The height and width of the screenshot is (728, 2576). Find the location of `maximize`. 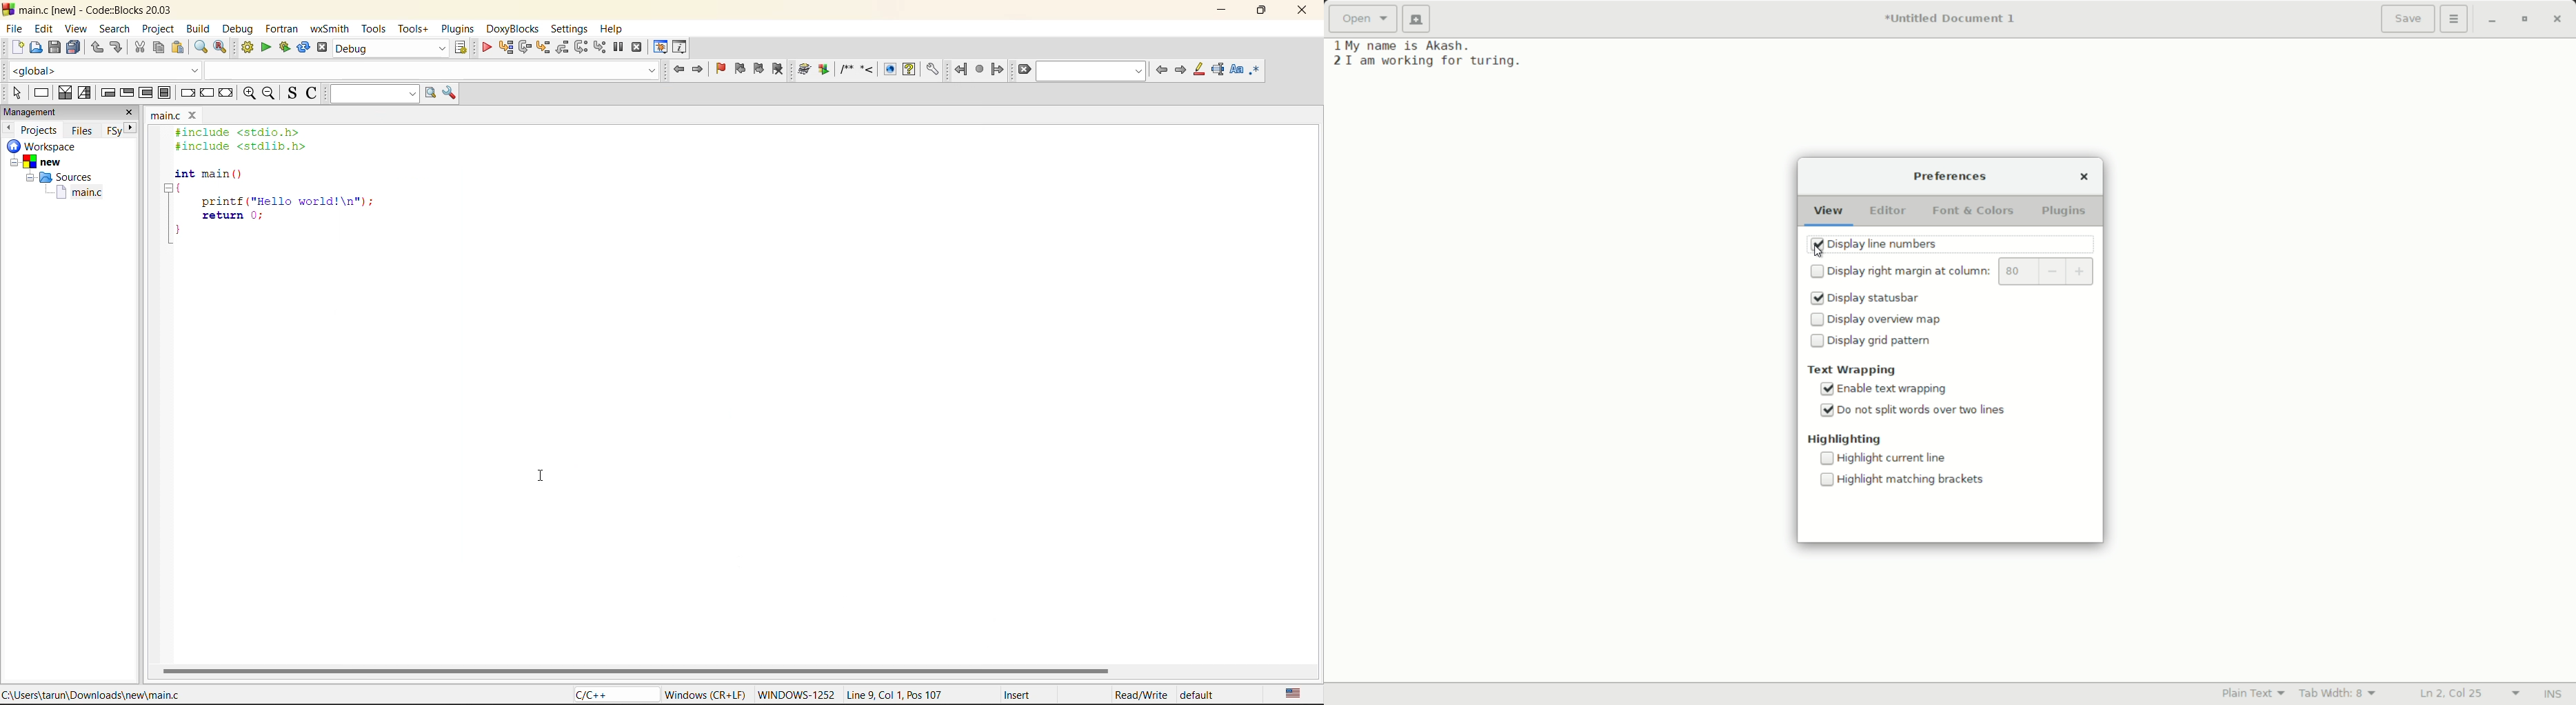

maximize is located at coordinates (1265, 12).